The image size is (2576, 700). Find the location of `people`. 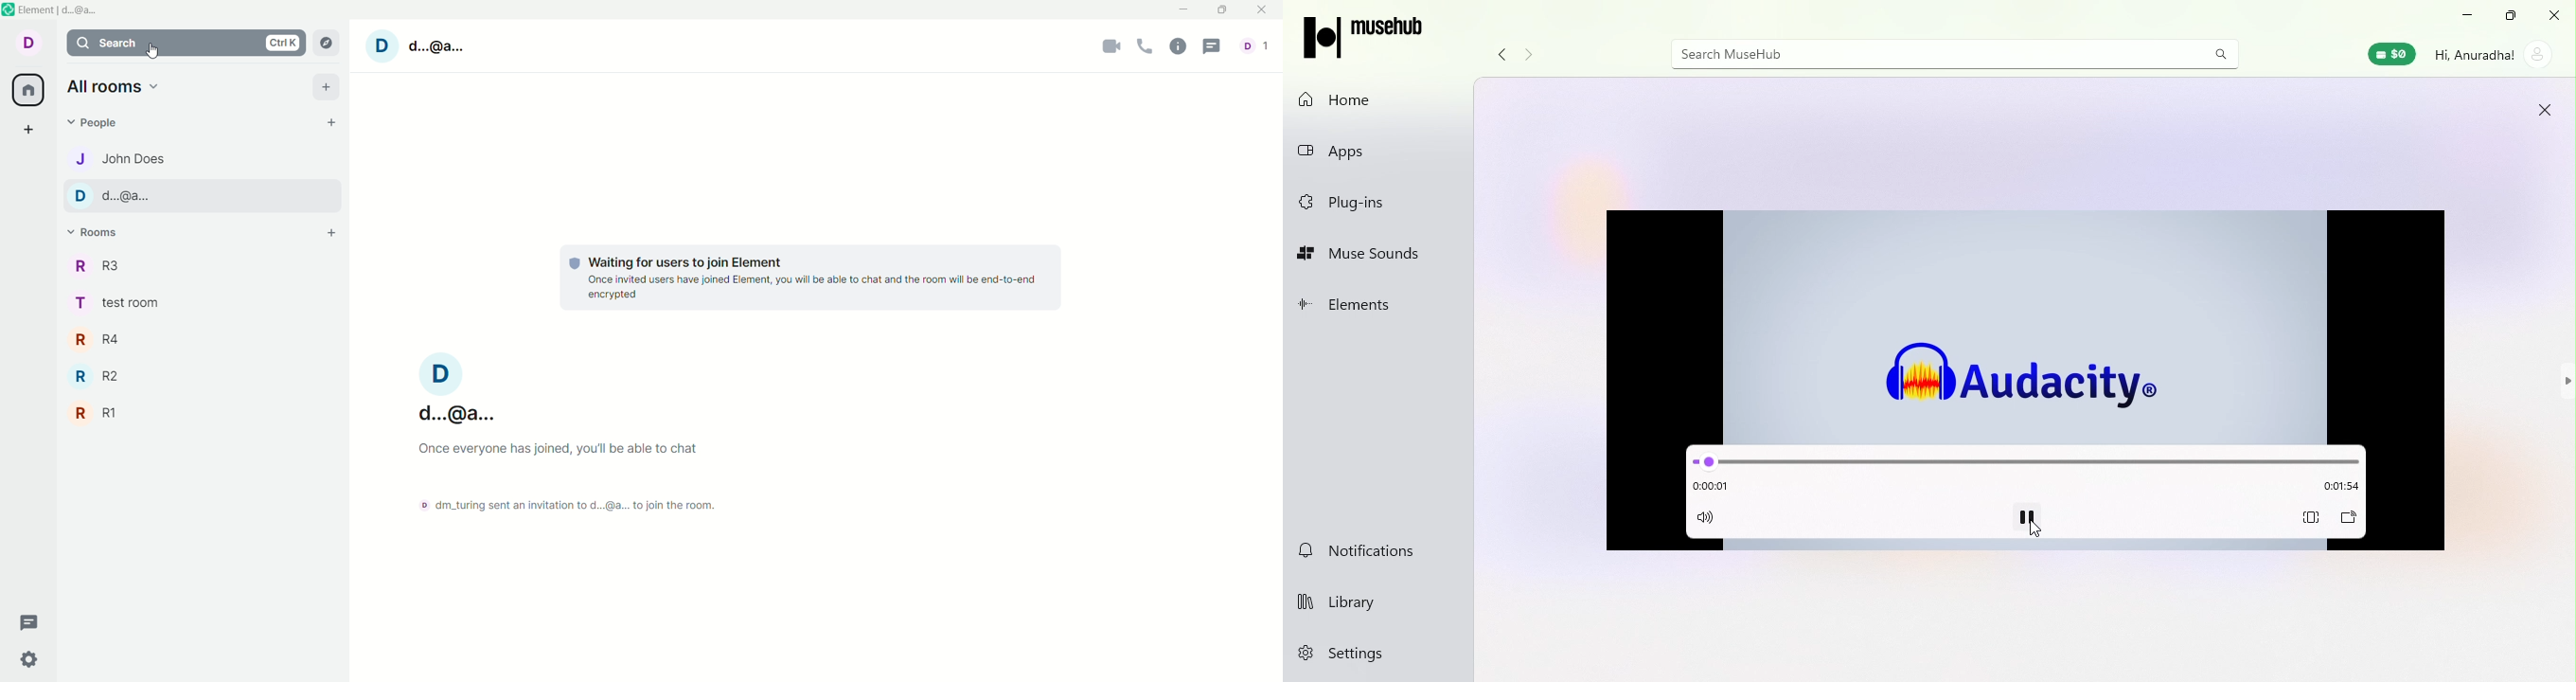

people is located at coordinates (98, 123).